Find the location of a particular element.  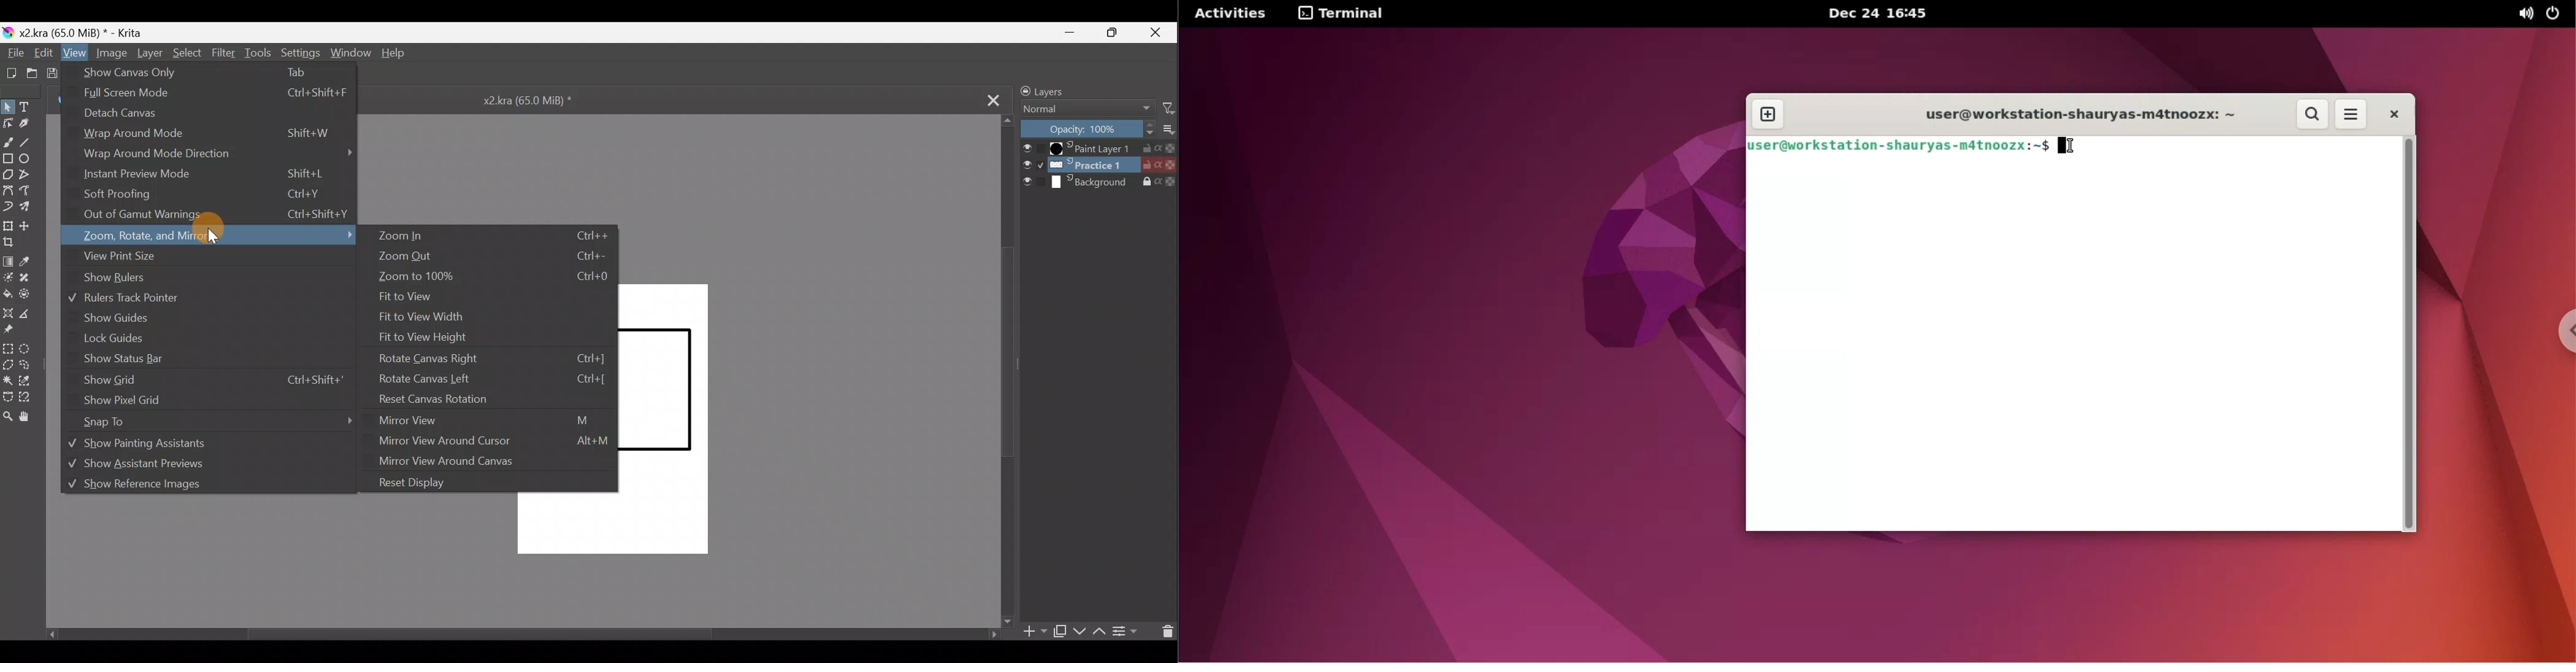

Soft proofing is located at coordinates (211, 195).